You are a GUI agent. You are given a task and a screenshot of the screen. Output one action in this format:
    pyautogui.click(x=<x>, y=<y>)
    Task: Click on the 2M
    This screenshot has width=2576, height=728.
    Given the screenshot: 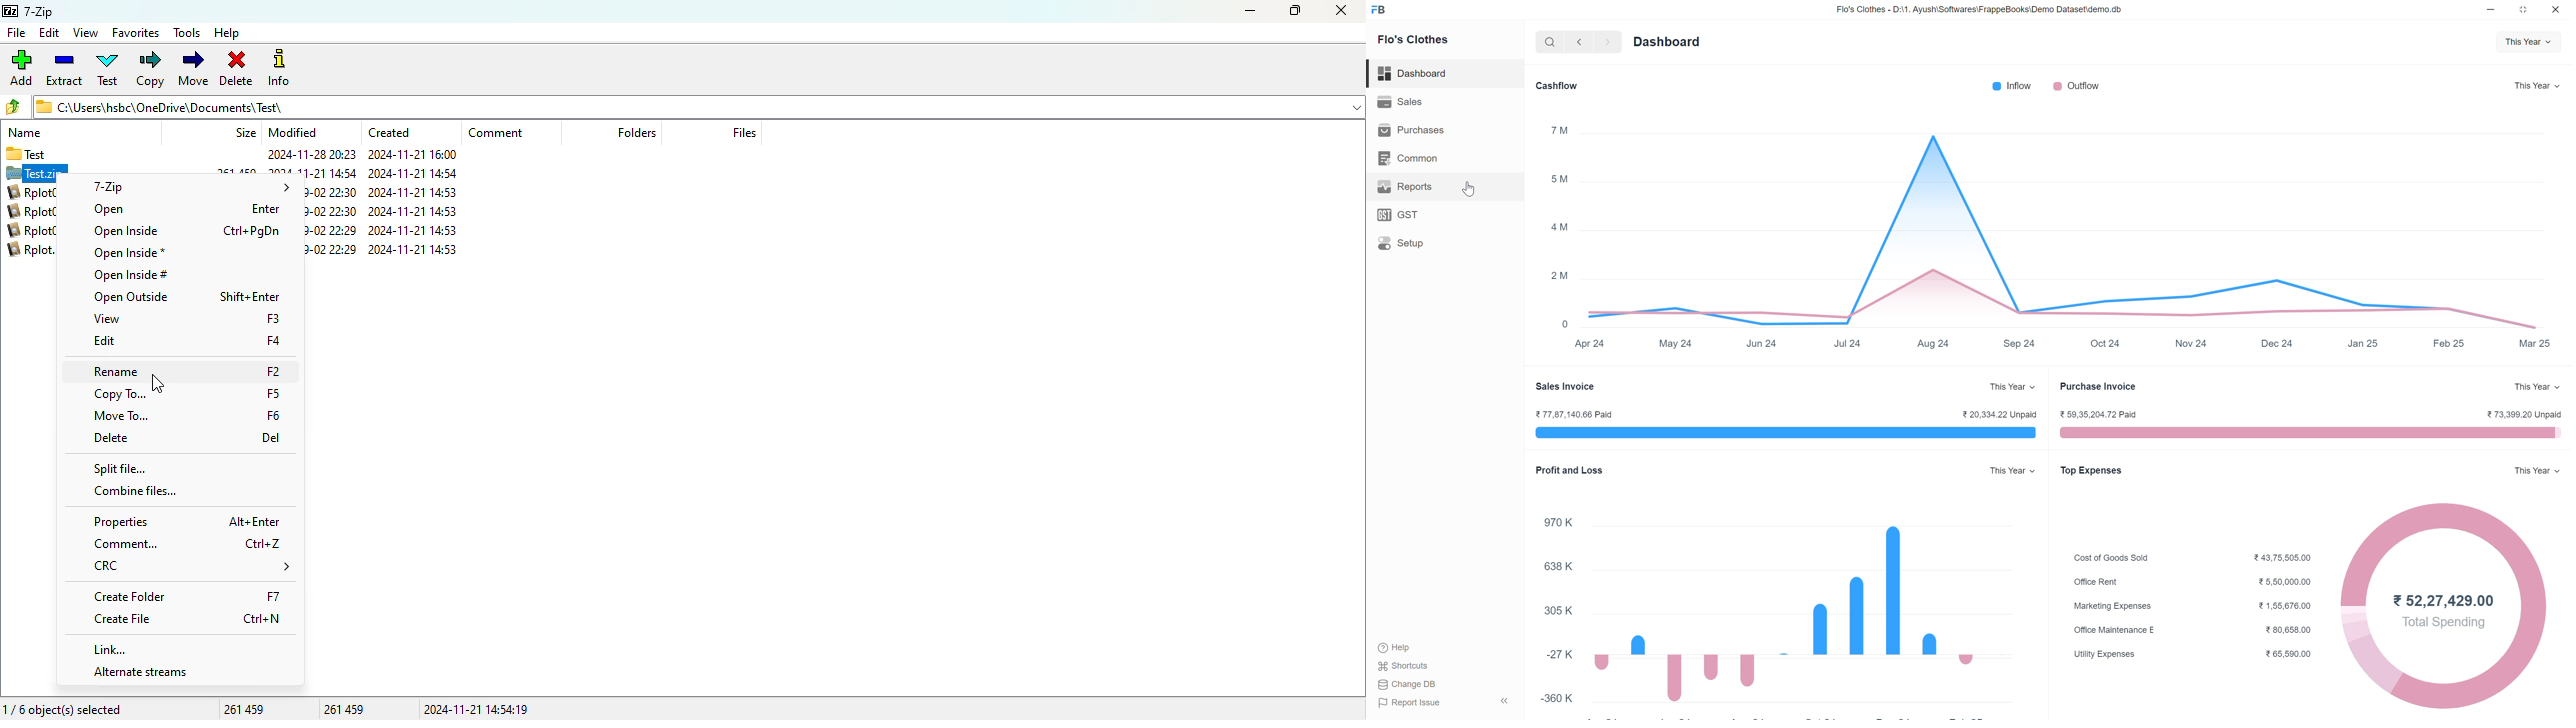 What is the action you would take?
    pyautogui.click(x=1560, y=276)
    